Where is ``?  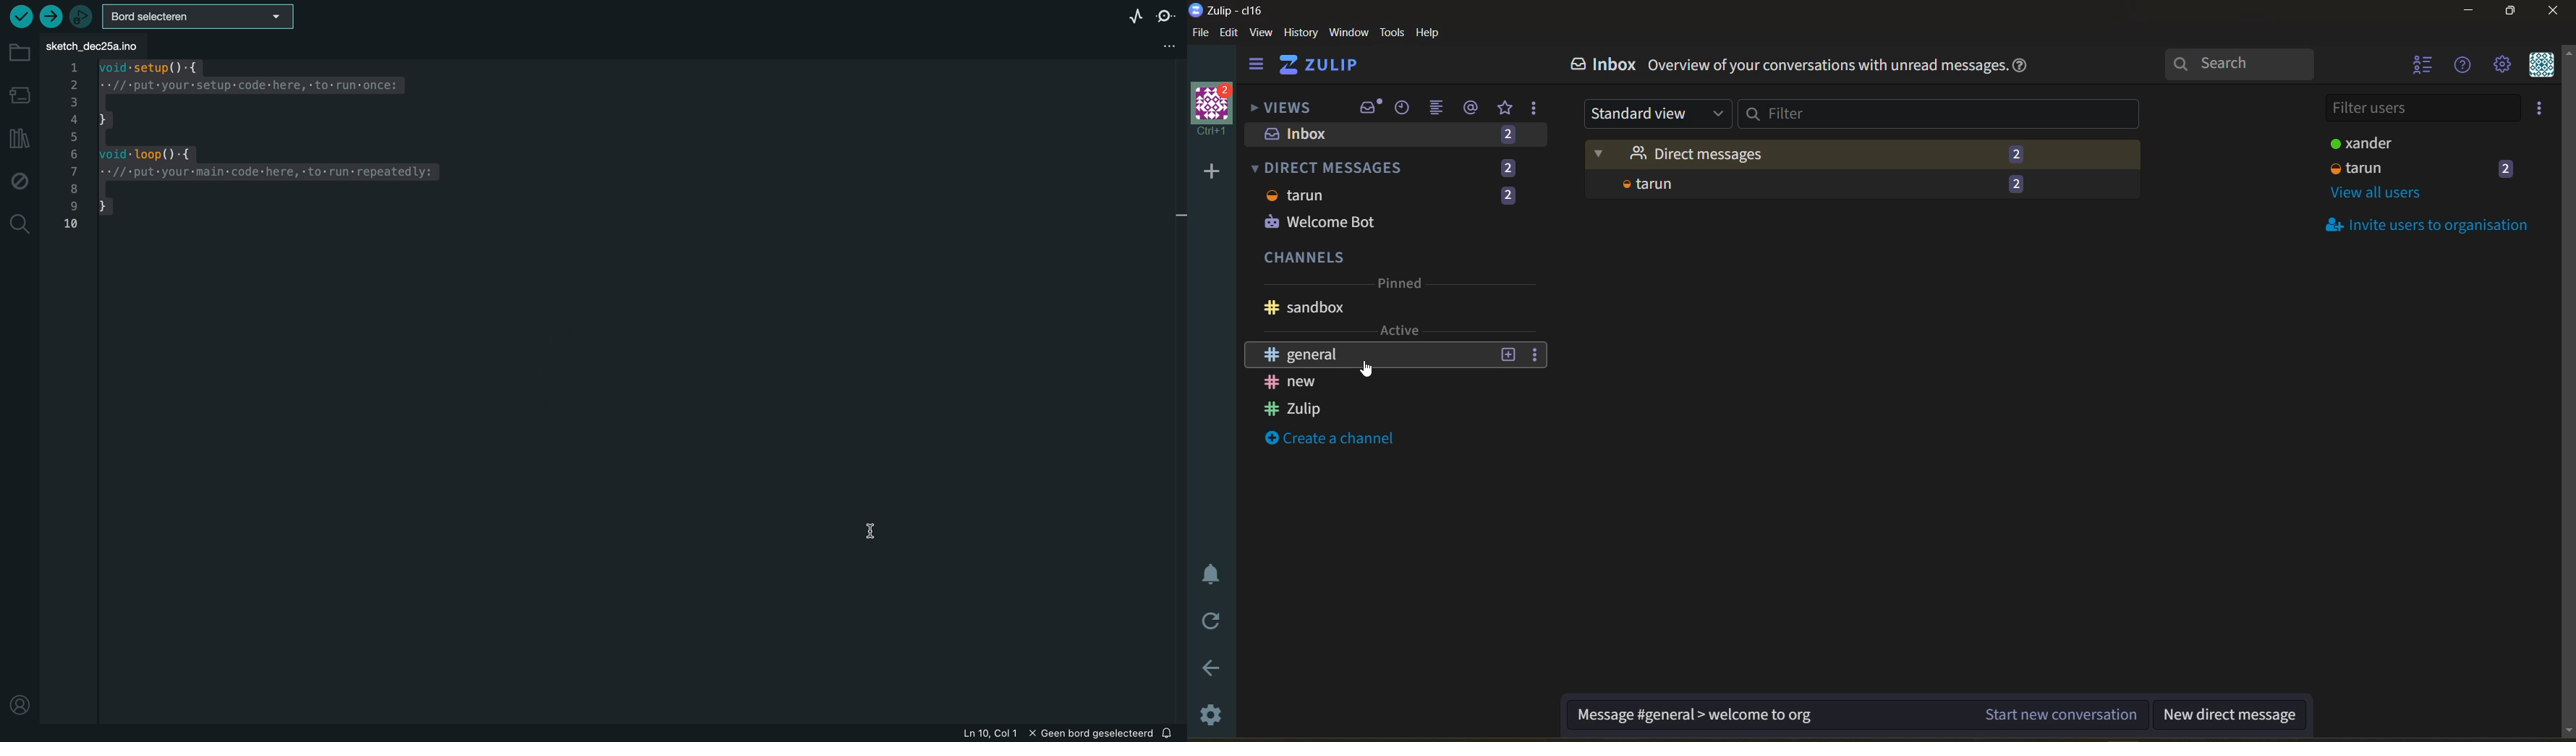  is located at coordinates (1291, 382).